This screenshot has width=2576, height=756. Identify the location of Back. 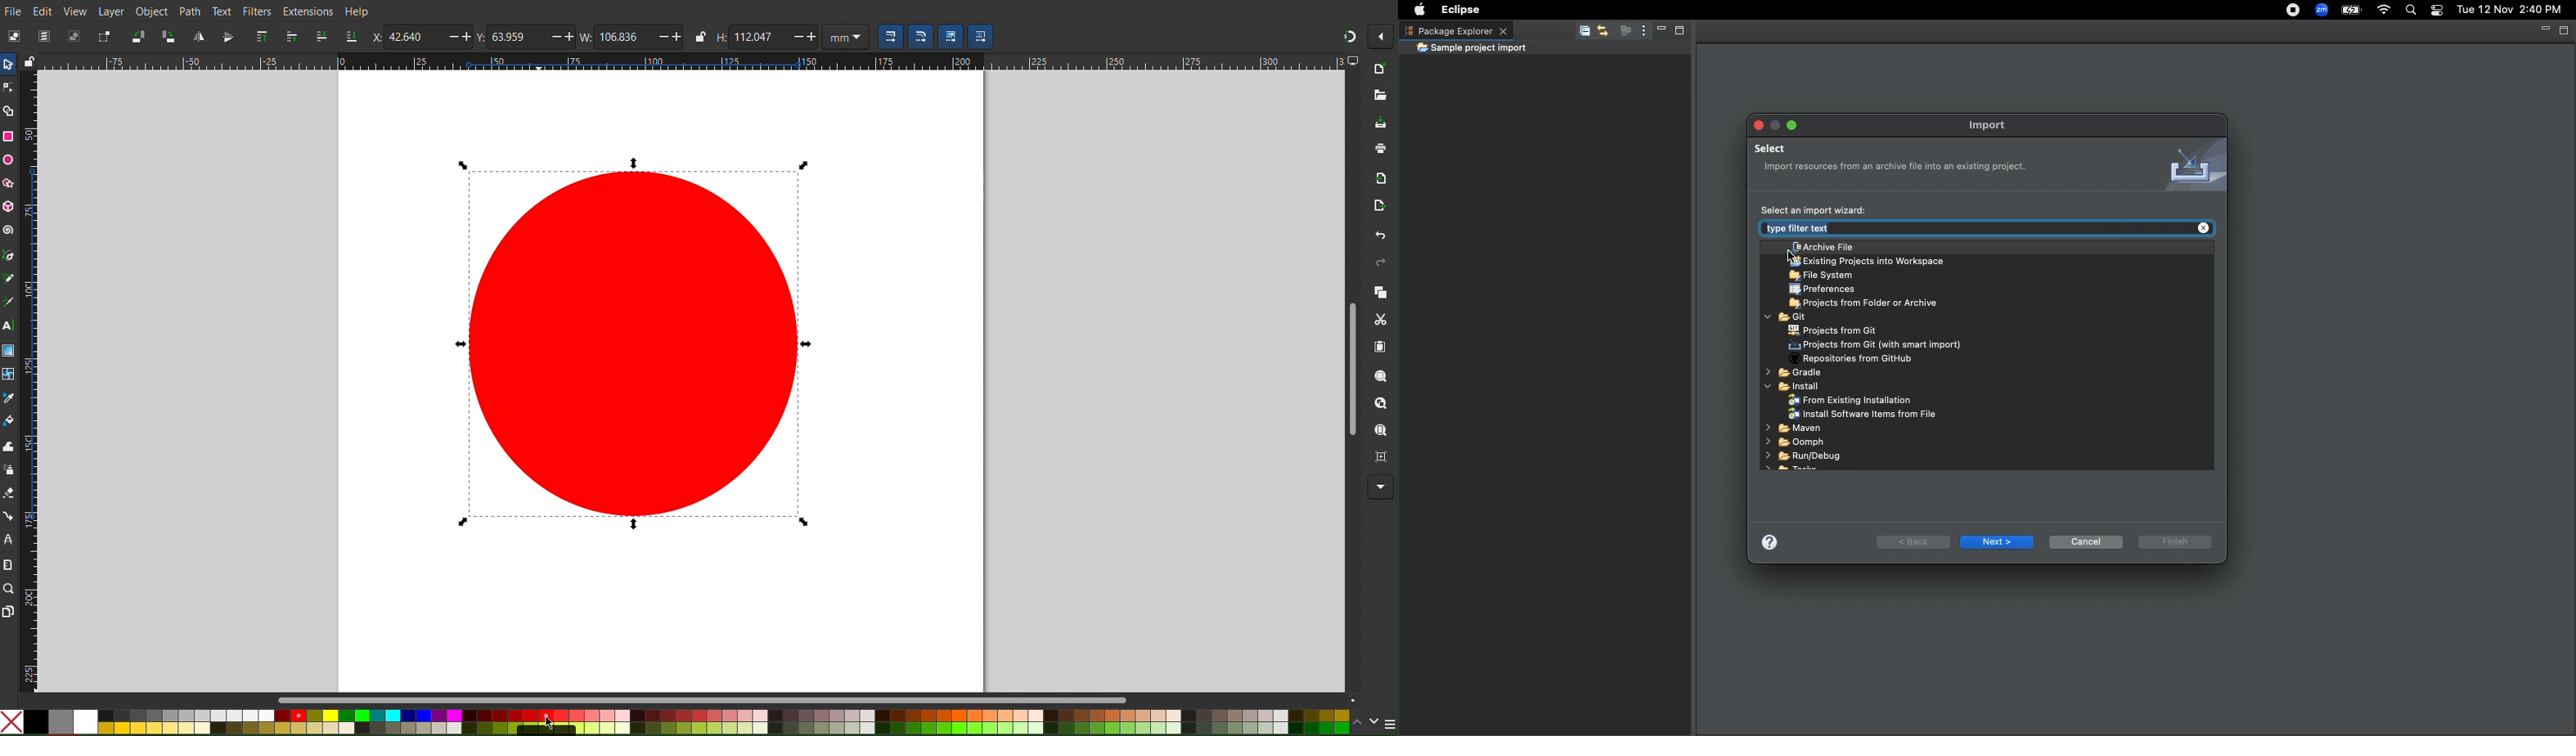
(1912, 541).